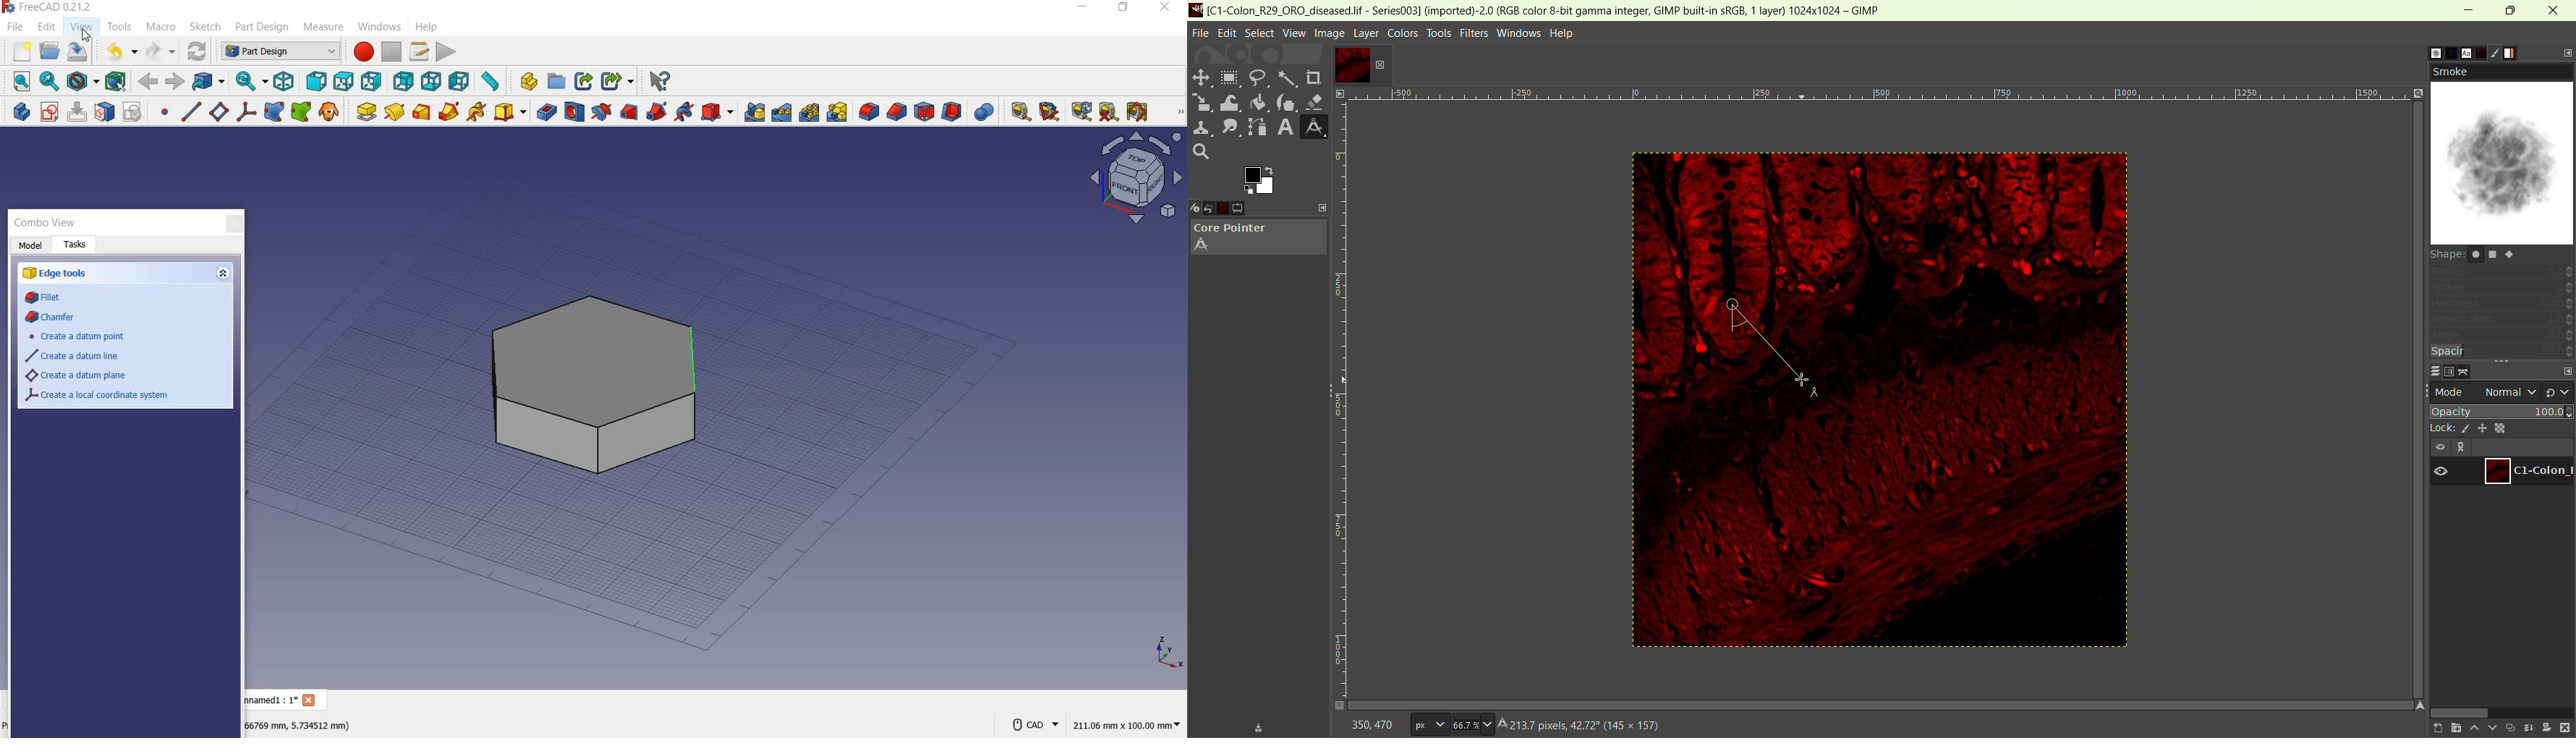 The image size is (2576, 756). What do you see at coordinates (2442, 51) in the screenshot?
I see `pattern` at bounding box center [2442, 51].